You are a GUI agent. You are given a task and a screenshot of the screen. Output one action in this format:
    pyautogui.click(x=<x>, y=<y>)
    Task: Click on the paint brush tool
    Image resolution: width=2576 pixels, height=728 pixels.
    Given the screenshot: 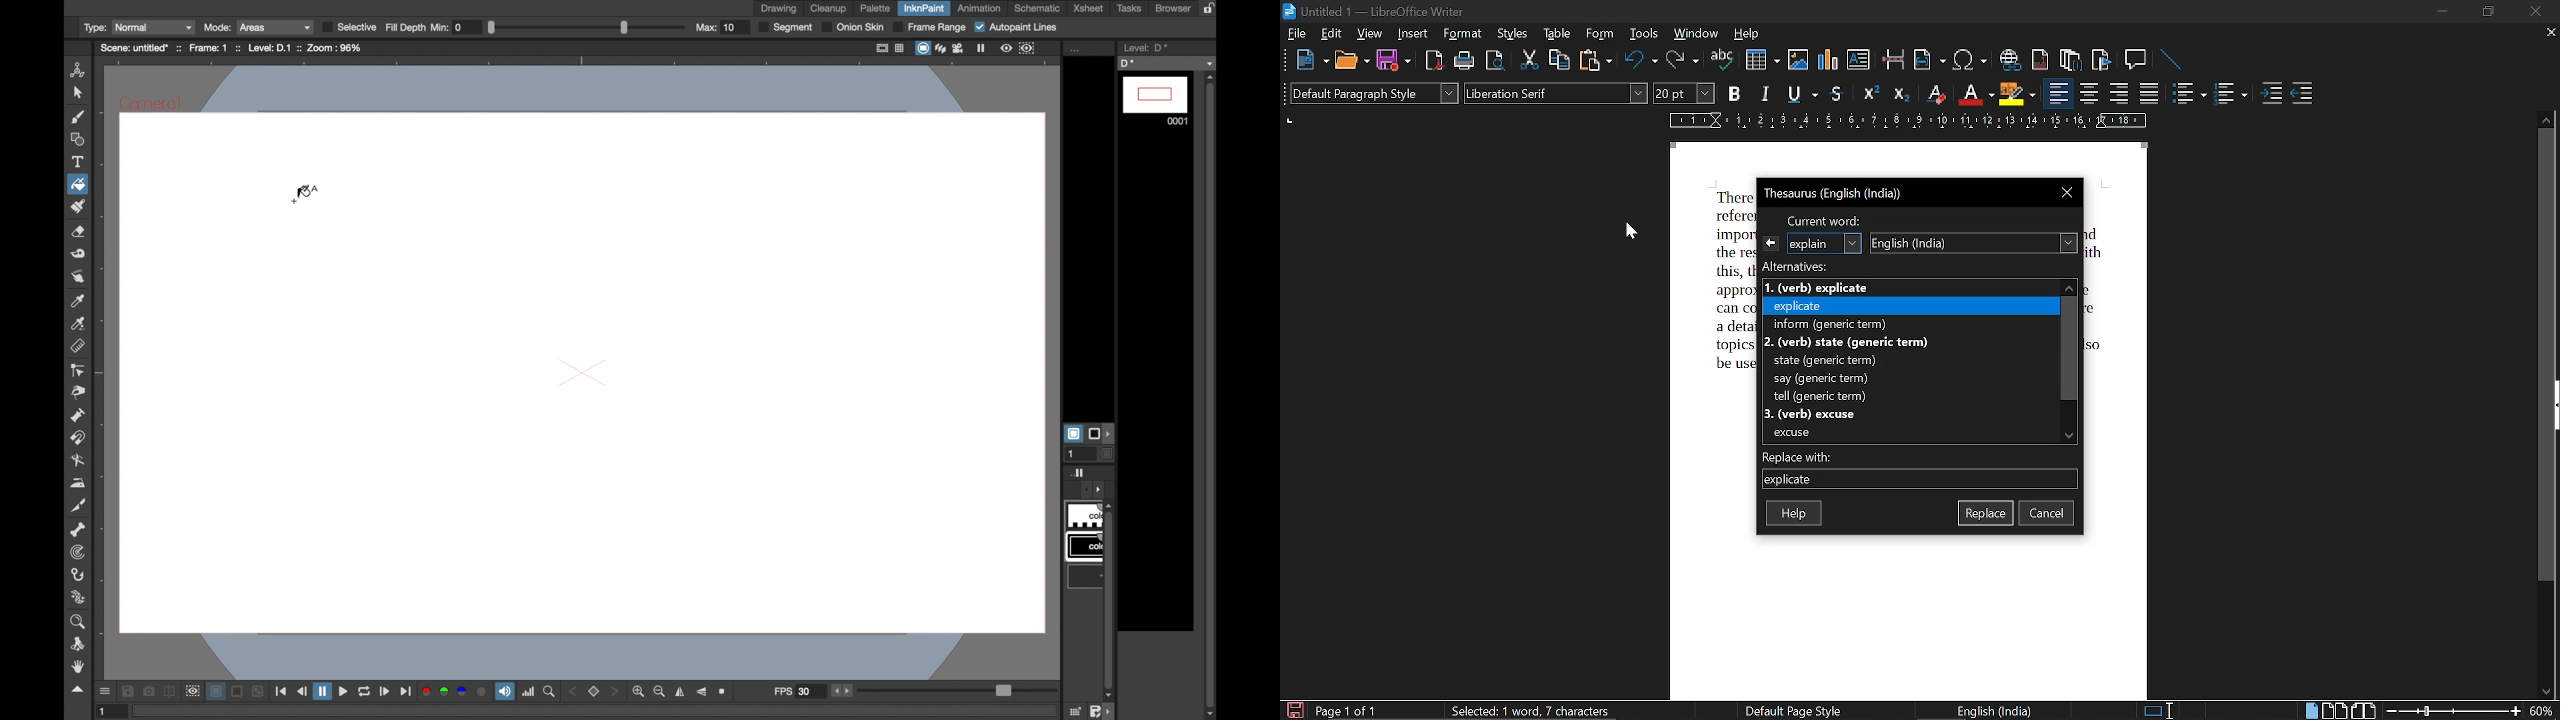 What is the action you would take?
    pyautogui.click(x=77, y=207)
    